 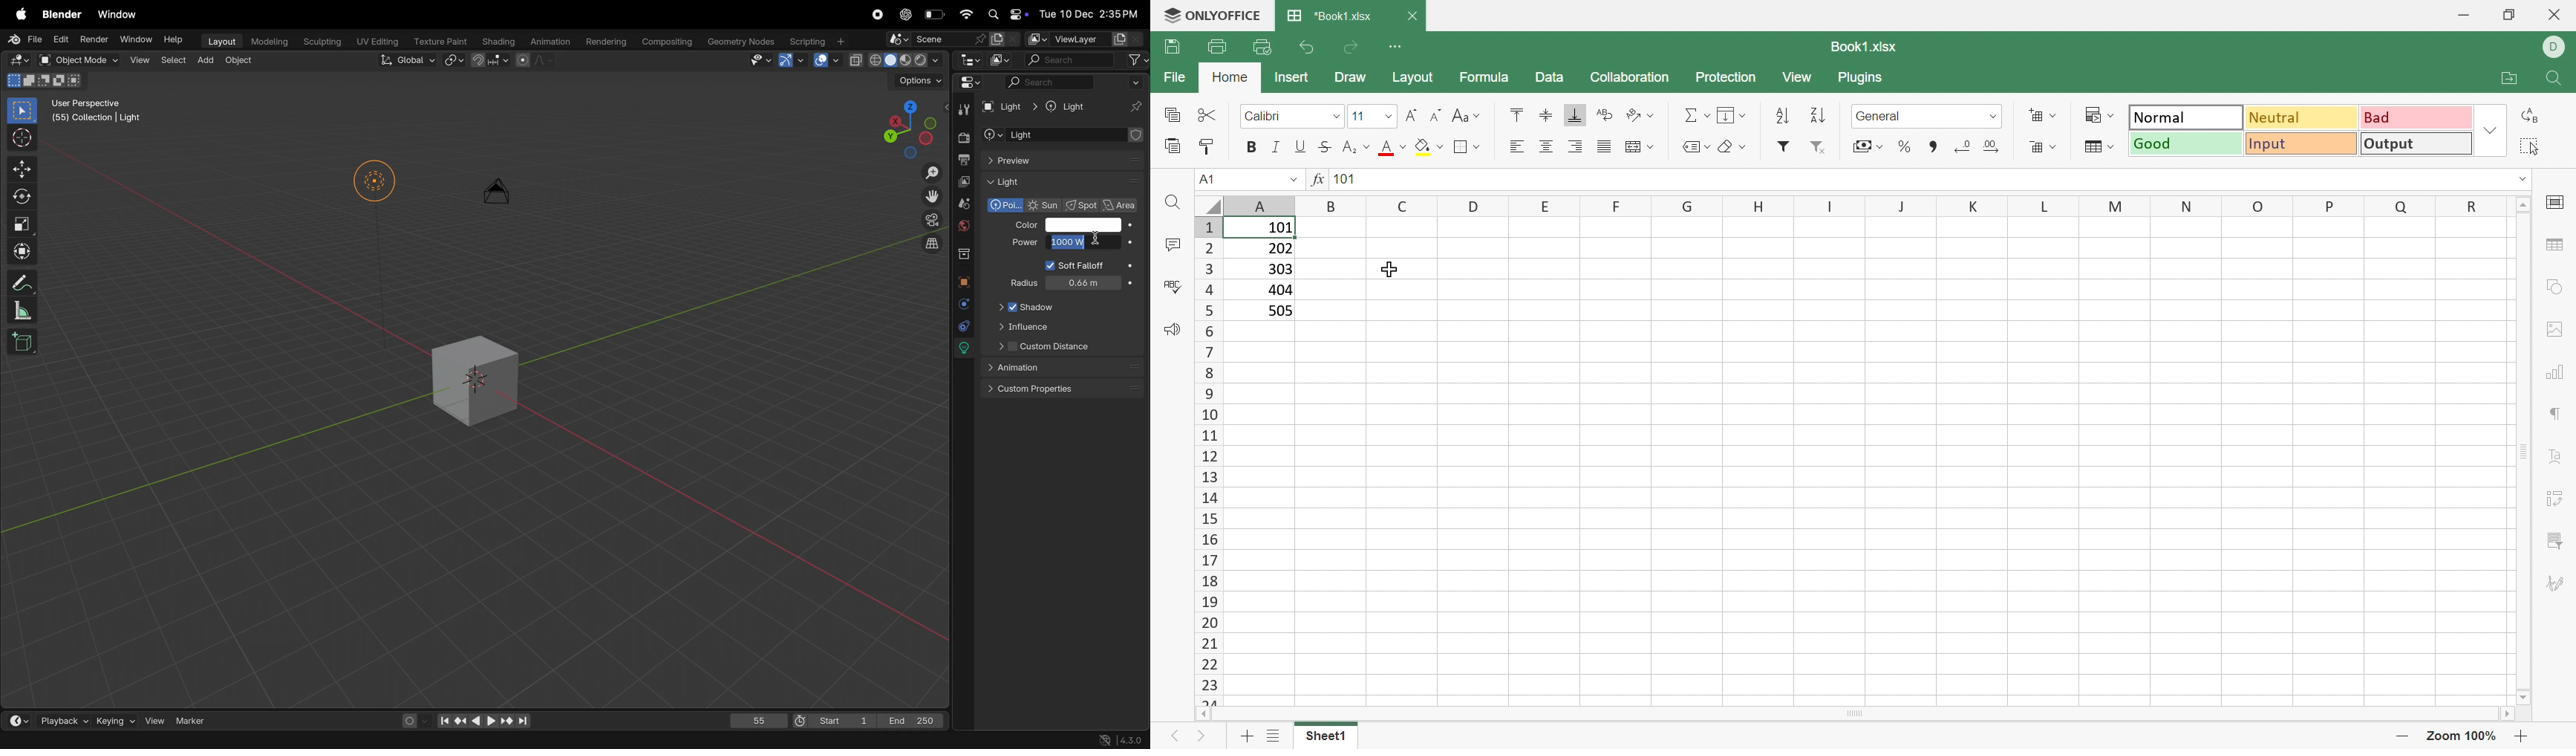 What do you see at coordinates (970, 85) in the screenshot?
I see `Editor mode` at bounding box center [970, 85].